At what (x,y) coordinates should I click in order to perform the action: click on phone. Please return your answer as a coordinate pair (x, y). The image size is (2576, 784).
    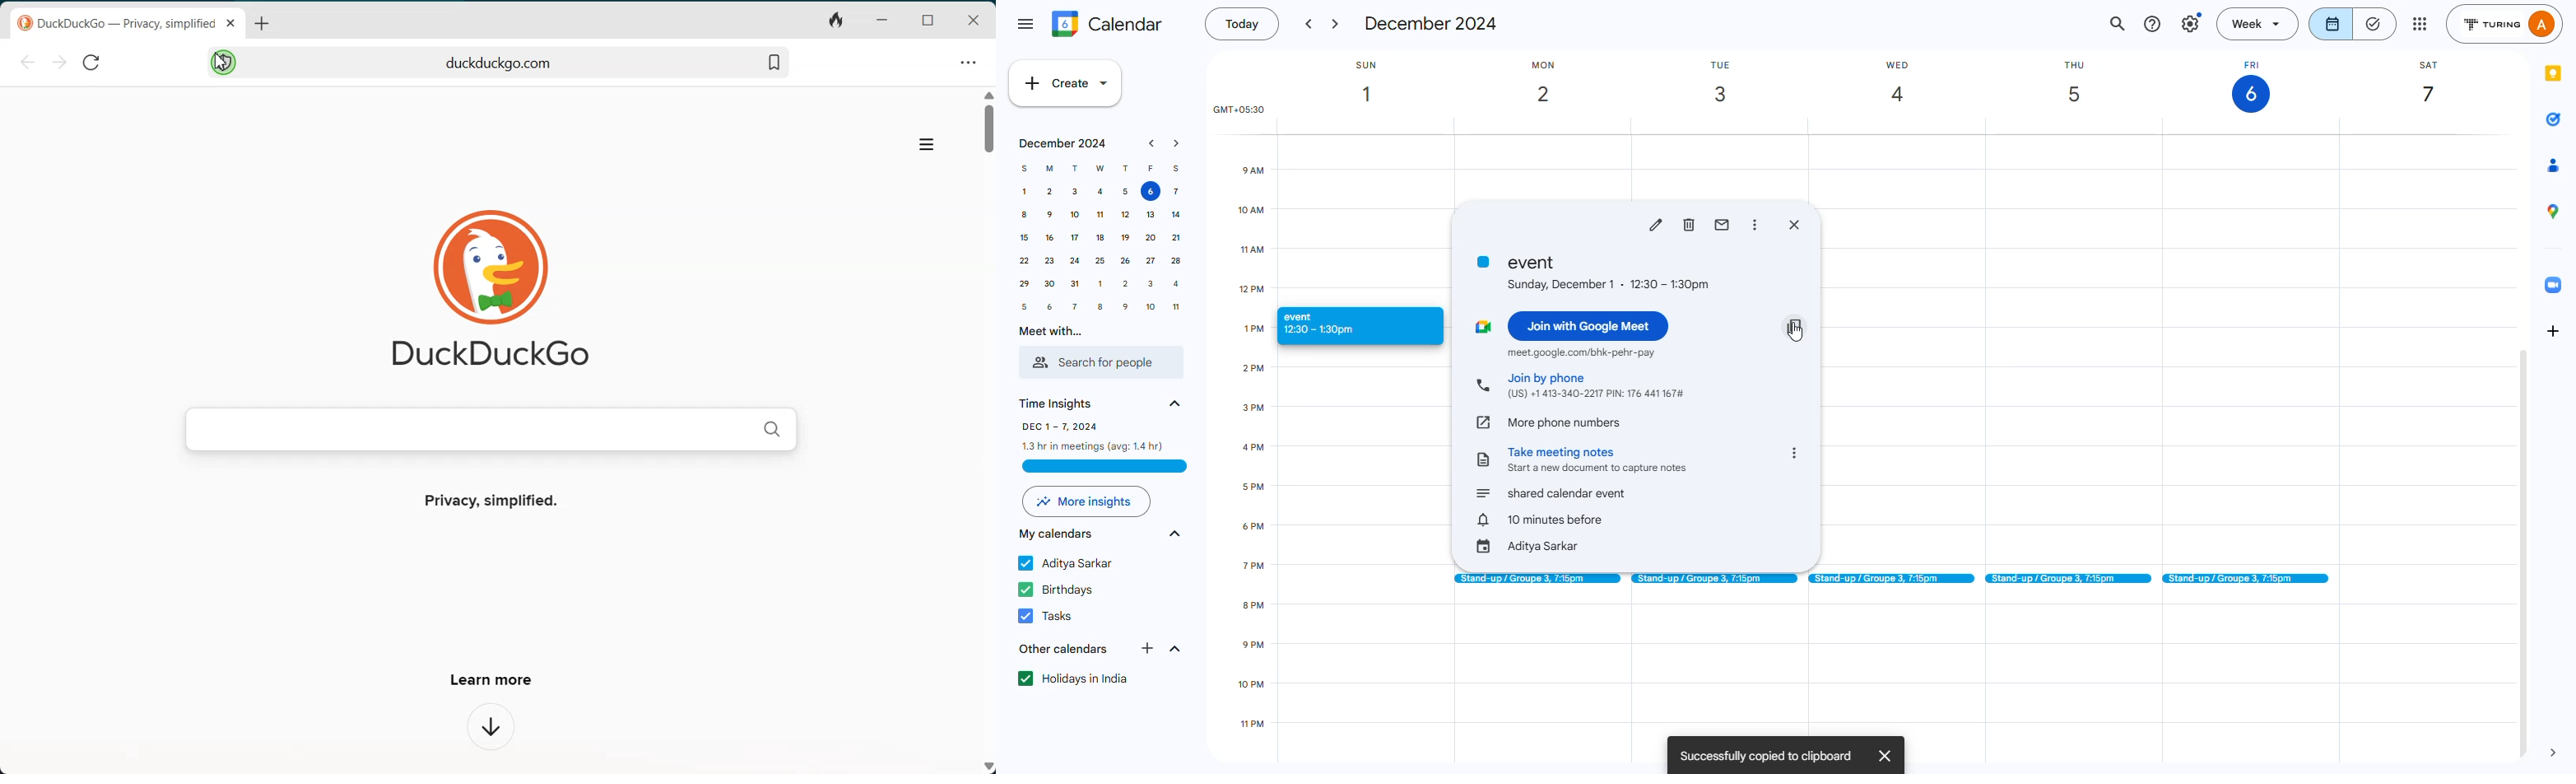
    Looking at the image, I should click on (1482, 386).